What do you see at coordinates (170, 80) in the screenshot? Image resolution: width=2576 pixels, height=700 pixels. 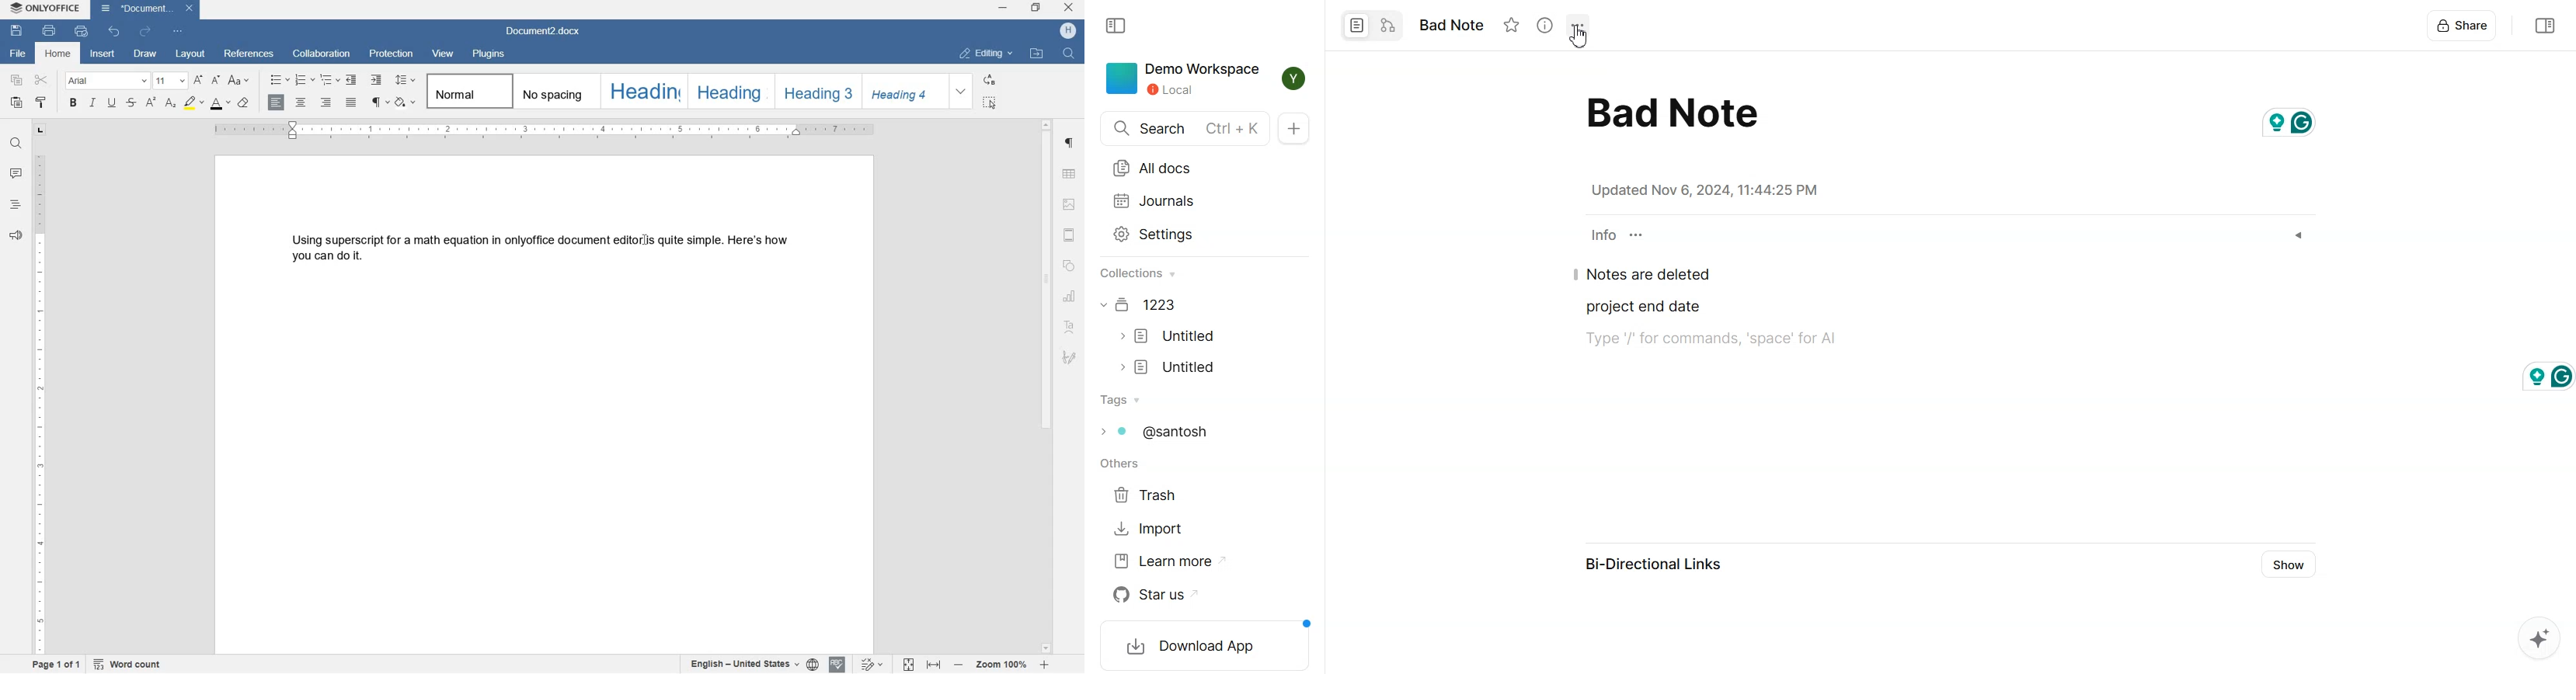 I see `font size` at bounding box center [170, 80].